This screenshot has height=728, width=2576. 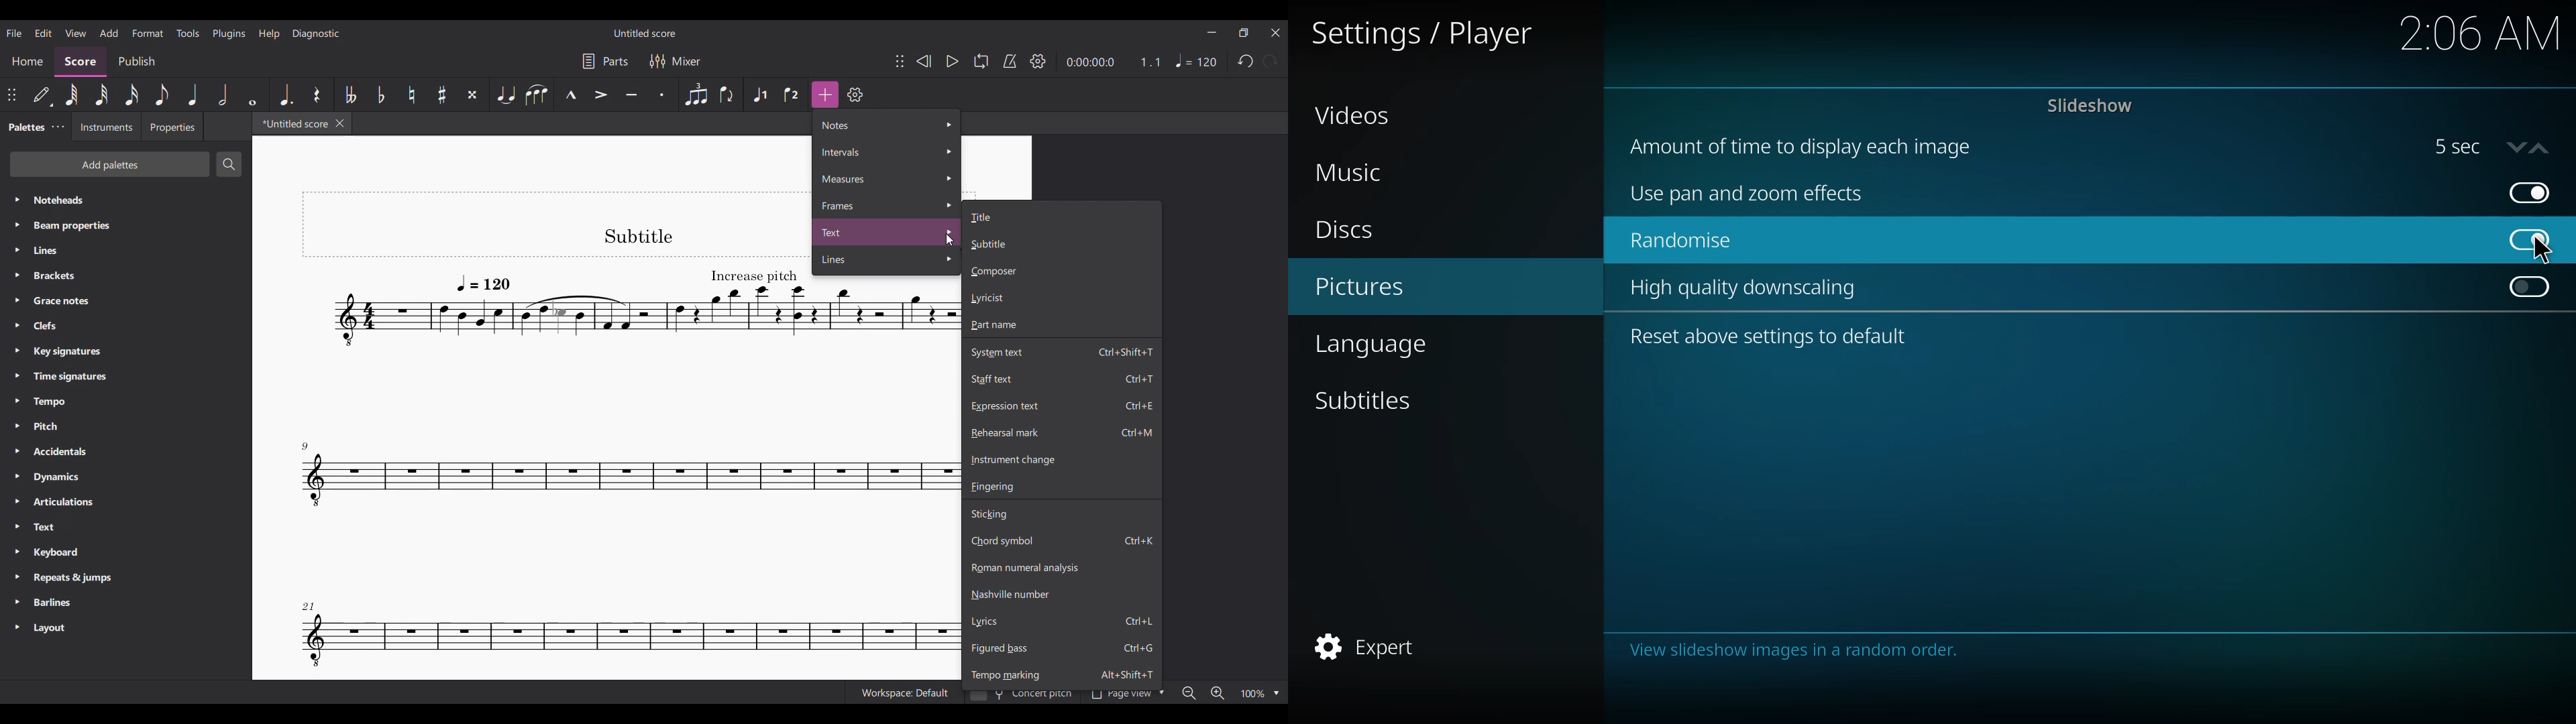 What do you see at coordinates (605, 61) in the screenshot?
I see `Parts settings` at bounding box center [605, 61].